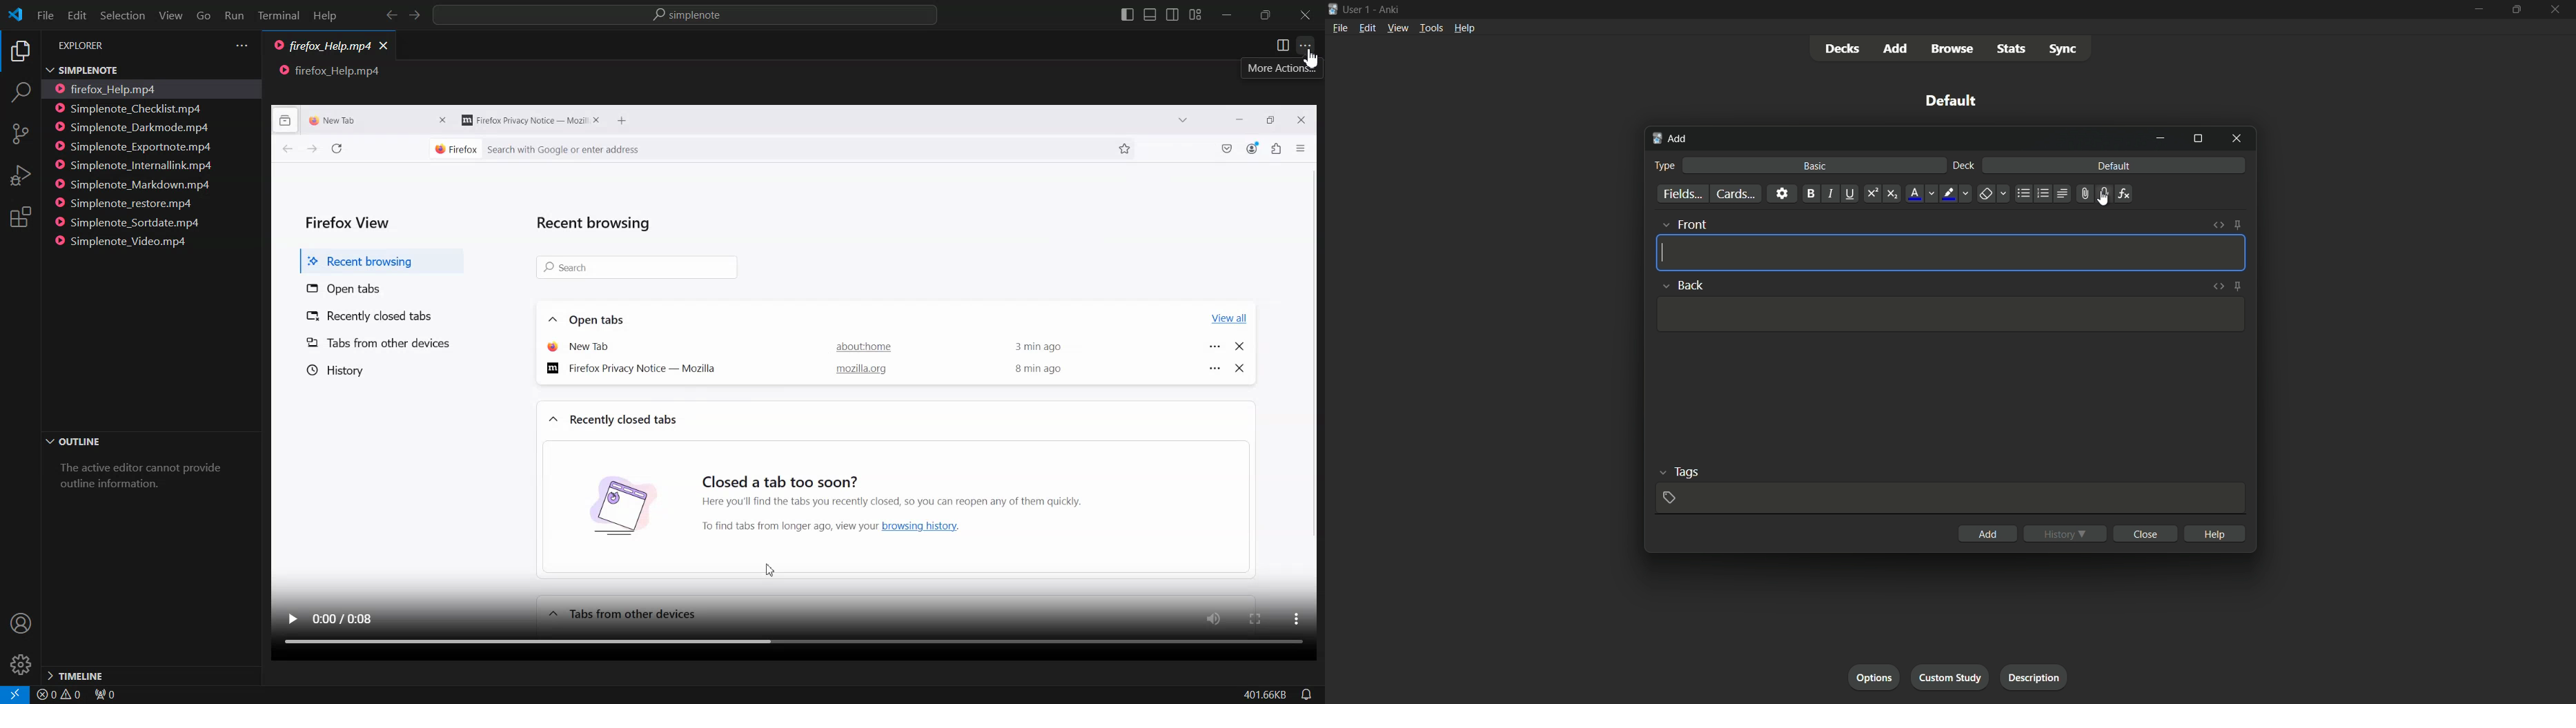  I want to click on search, so click(635, 267).